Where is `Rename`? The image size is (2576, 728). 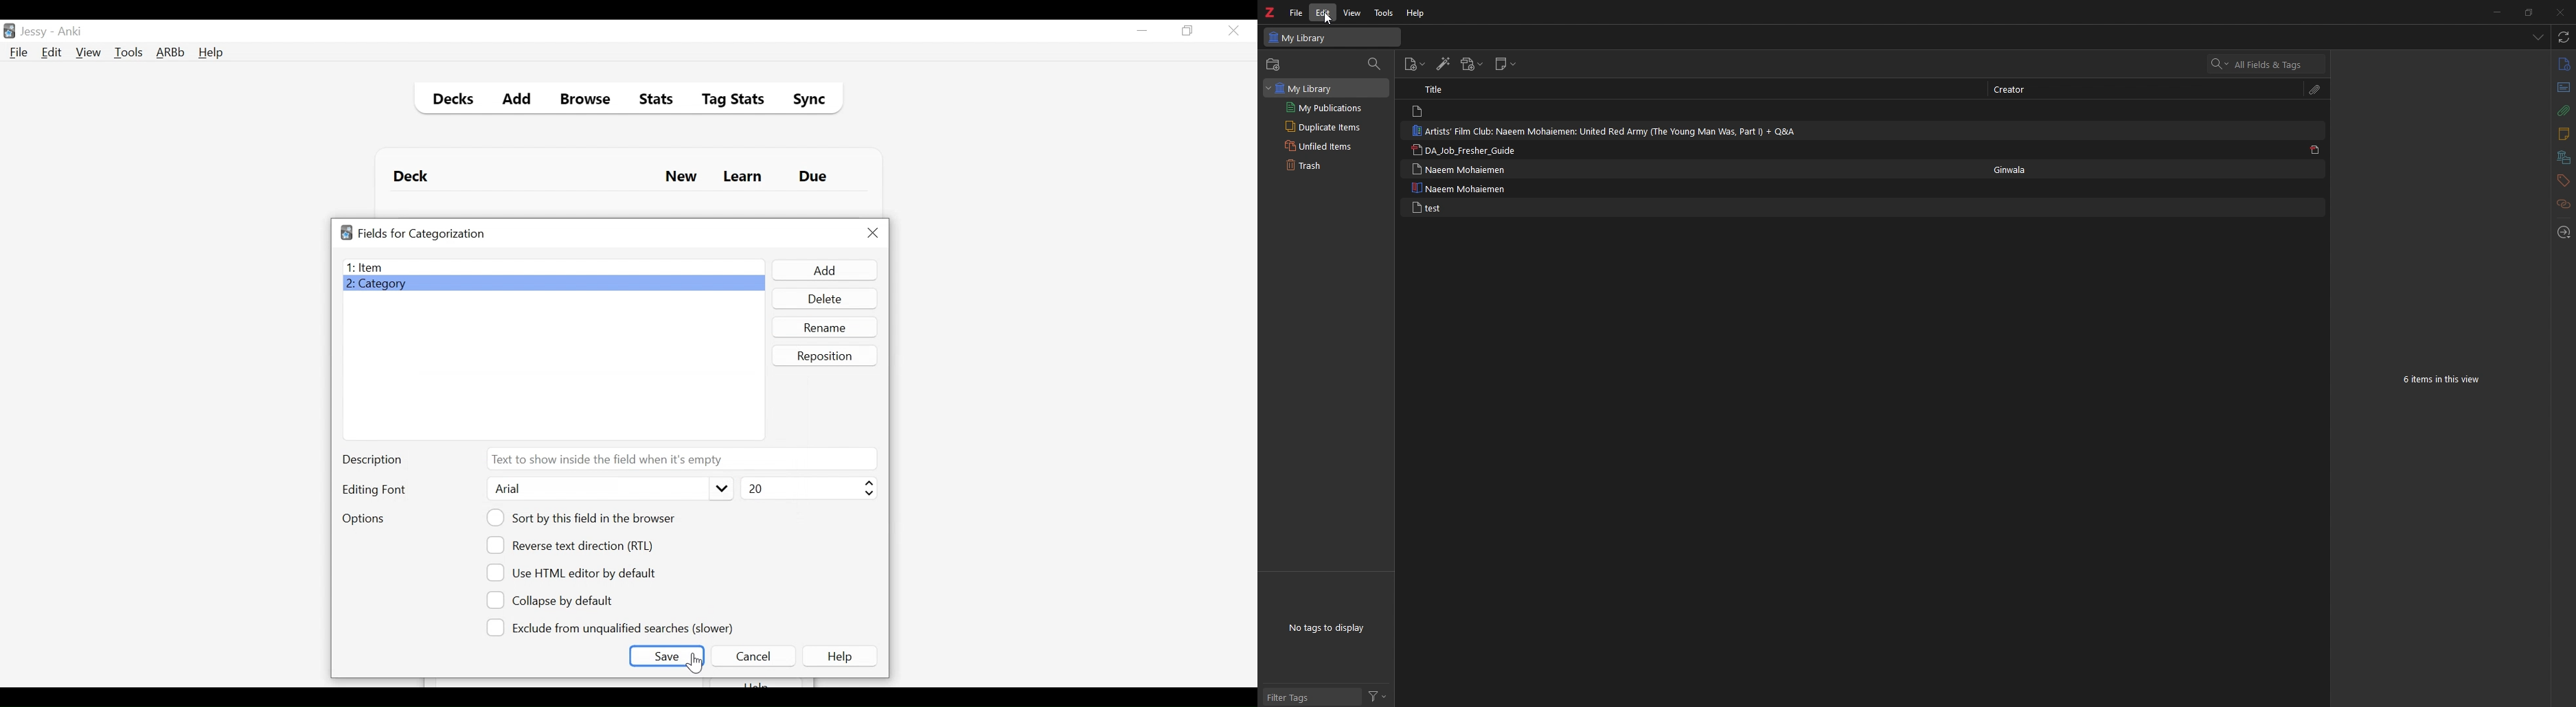
Rename is located at coordinates (826, 327).